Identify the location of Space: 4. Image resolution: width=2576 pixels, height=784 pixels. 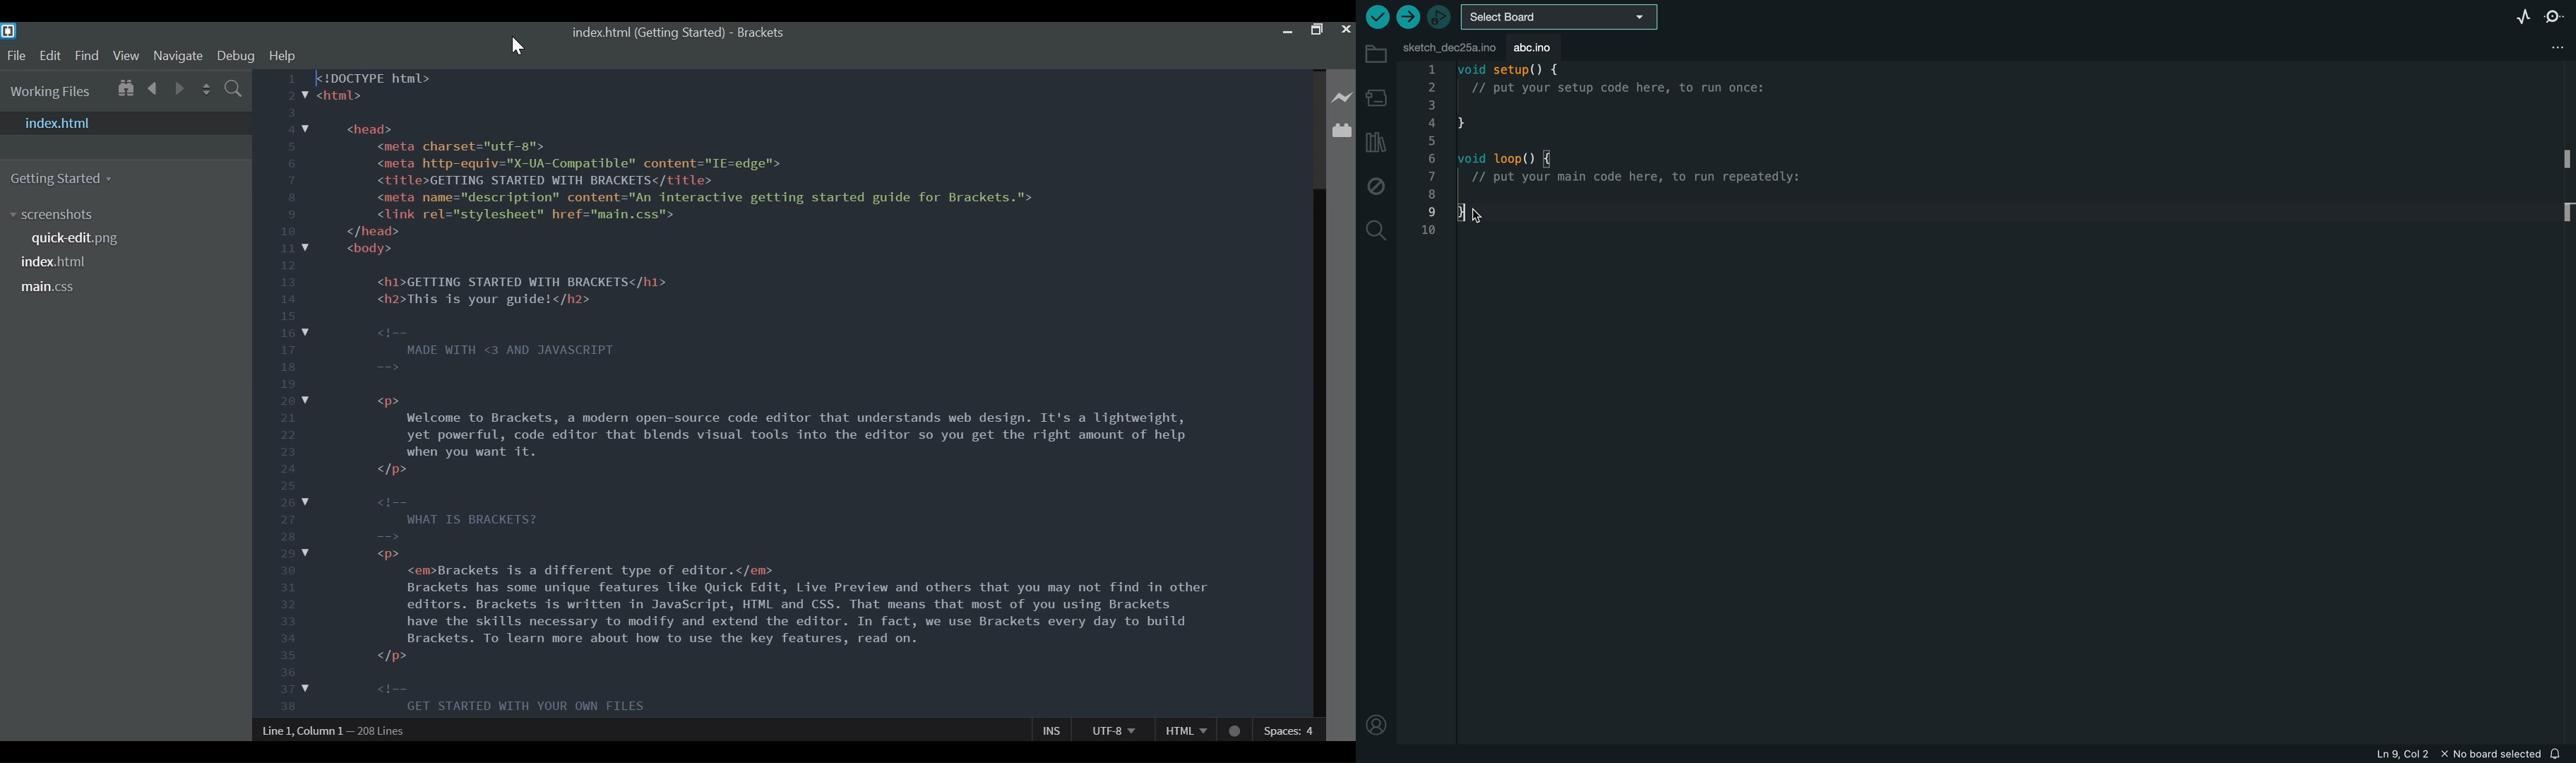
(1291, 729).